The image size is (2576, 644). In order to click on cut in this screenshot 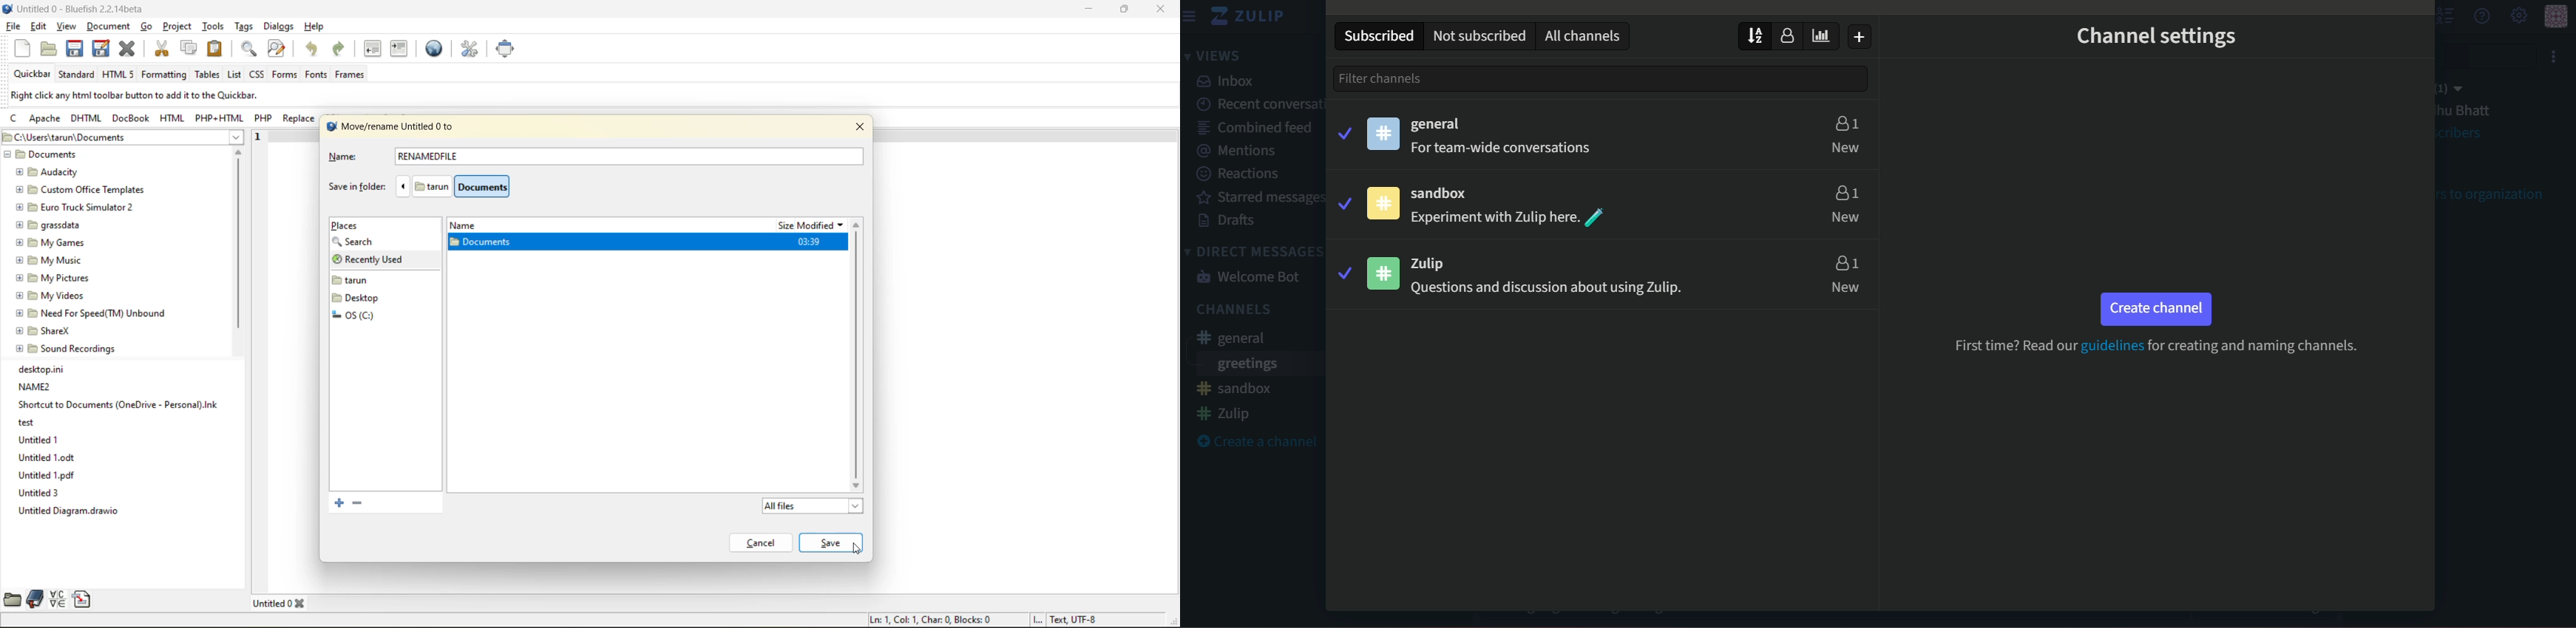, I will do `click(163, 49)`.